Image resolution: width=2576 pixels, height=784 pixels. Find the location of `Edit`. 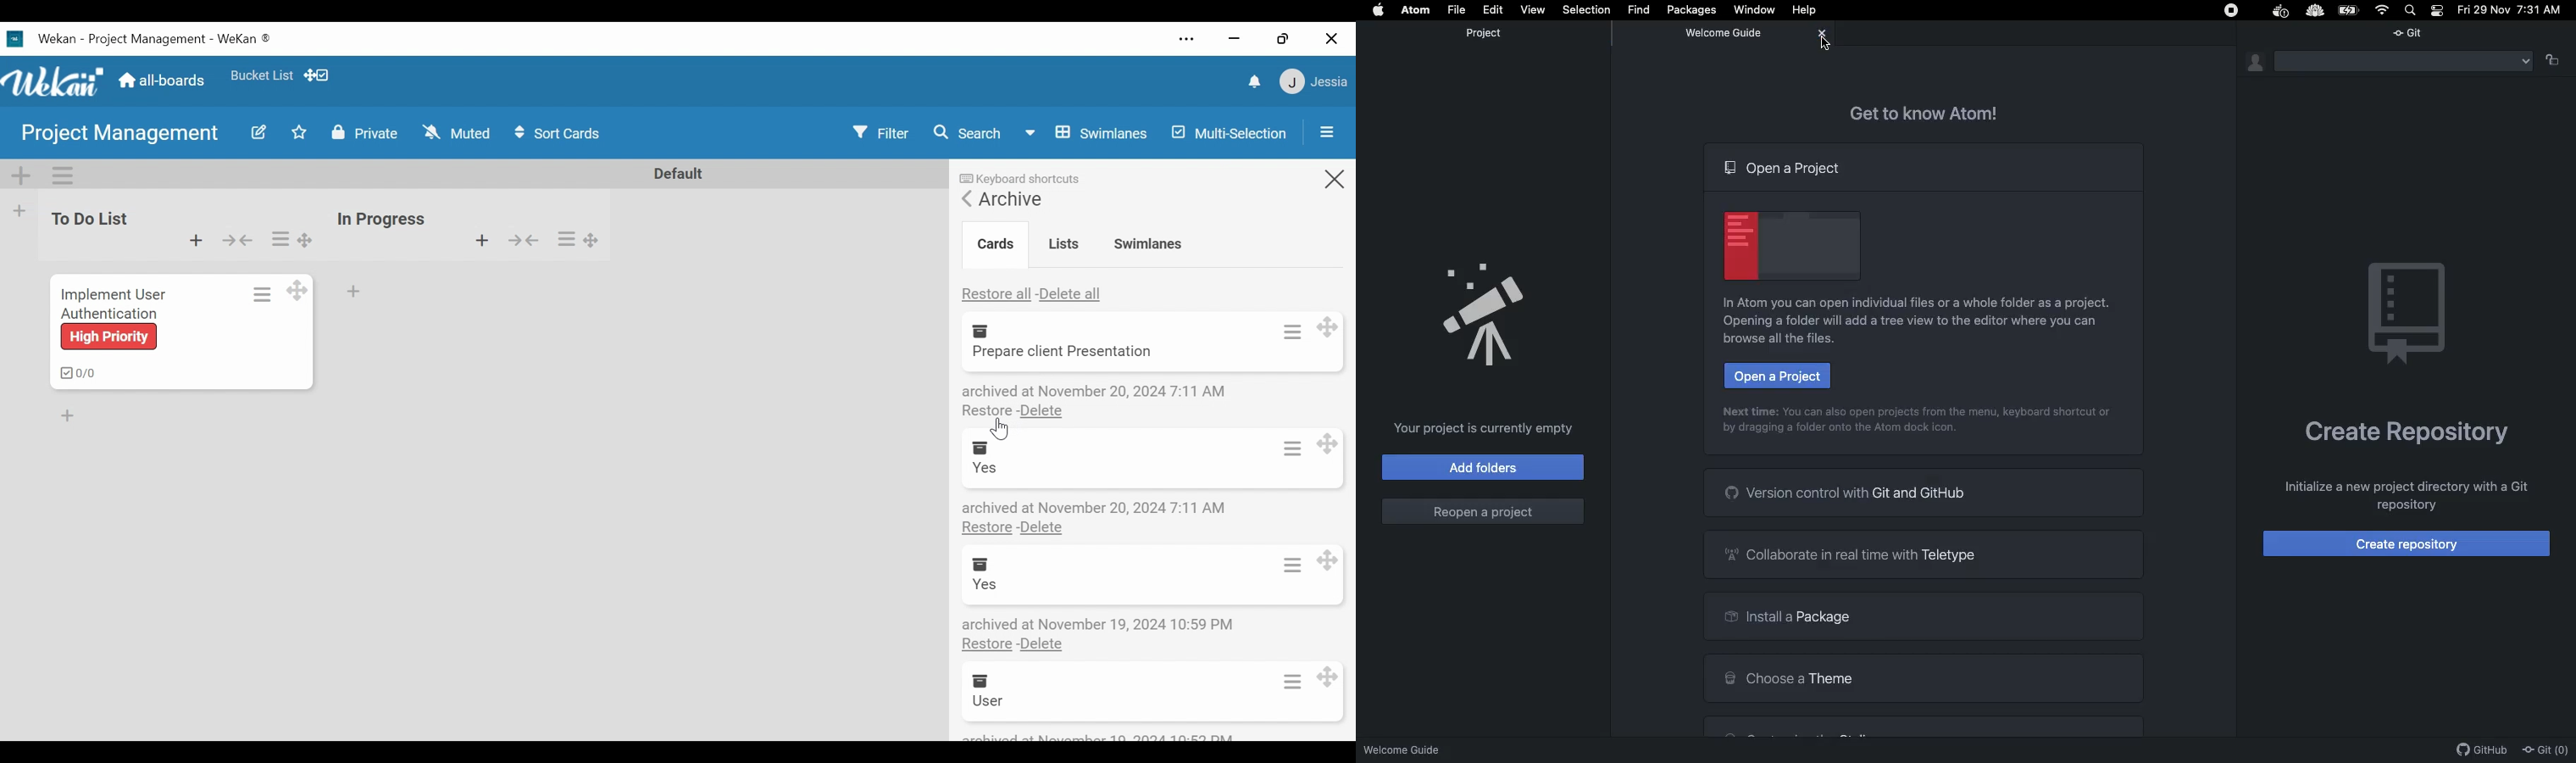

Edit is located at coordinates (256, 134).